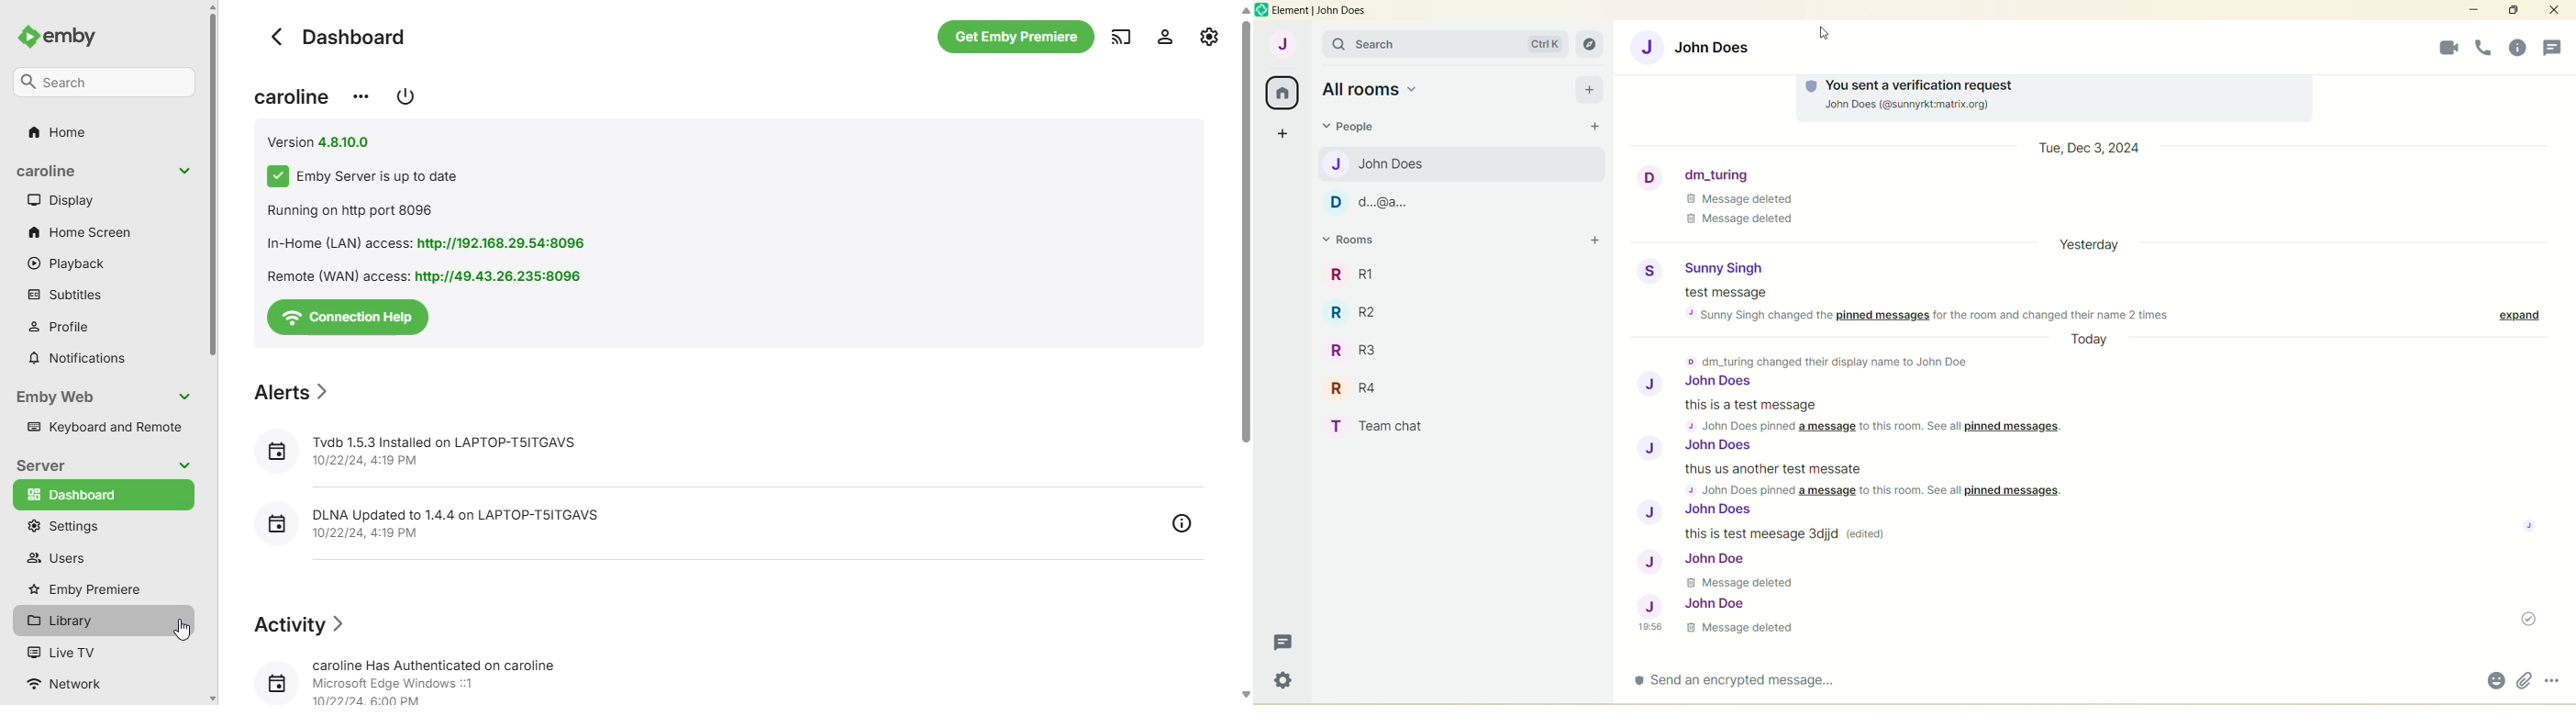  Describe the element at coordinates (1353, 241) in the screenshot. I see `rooms` at that location.